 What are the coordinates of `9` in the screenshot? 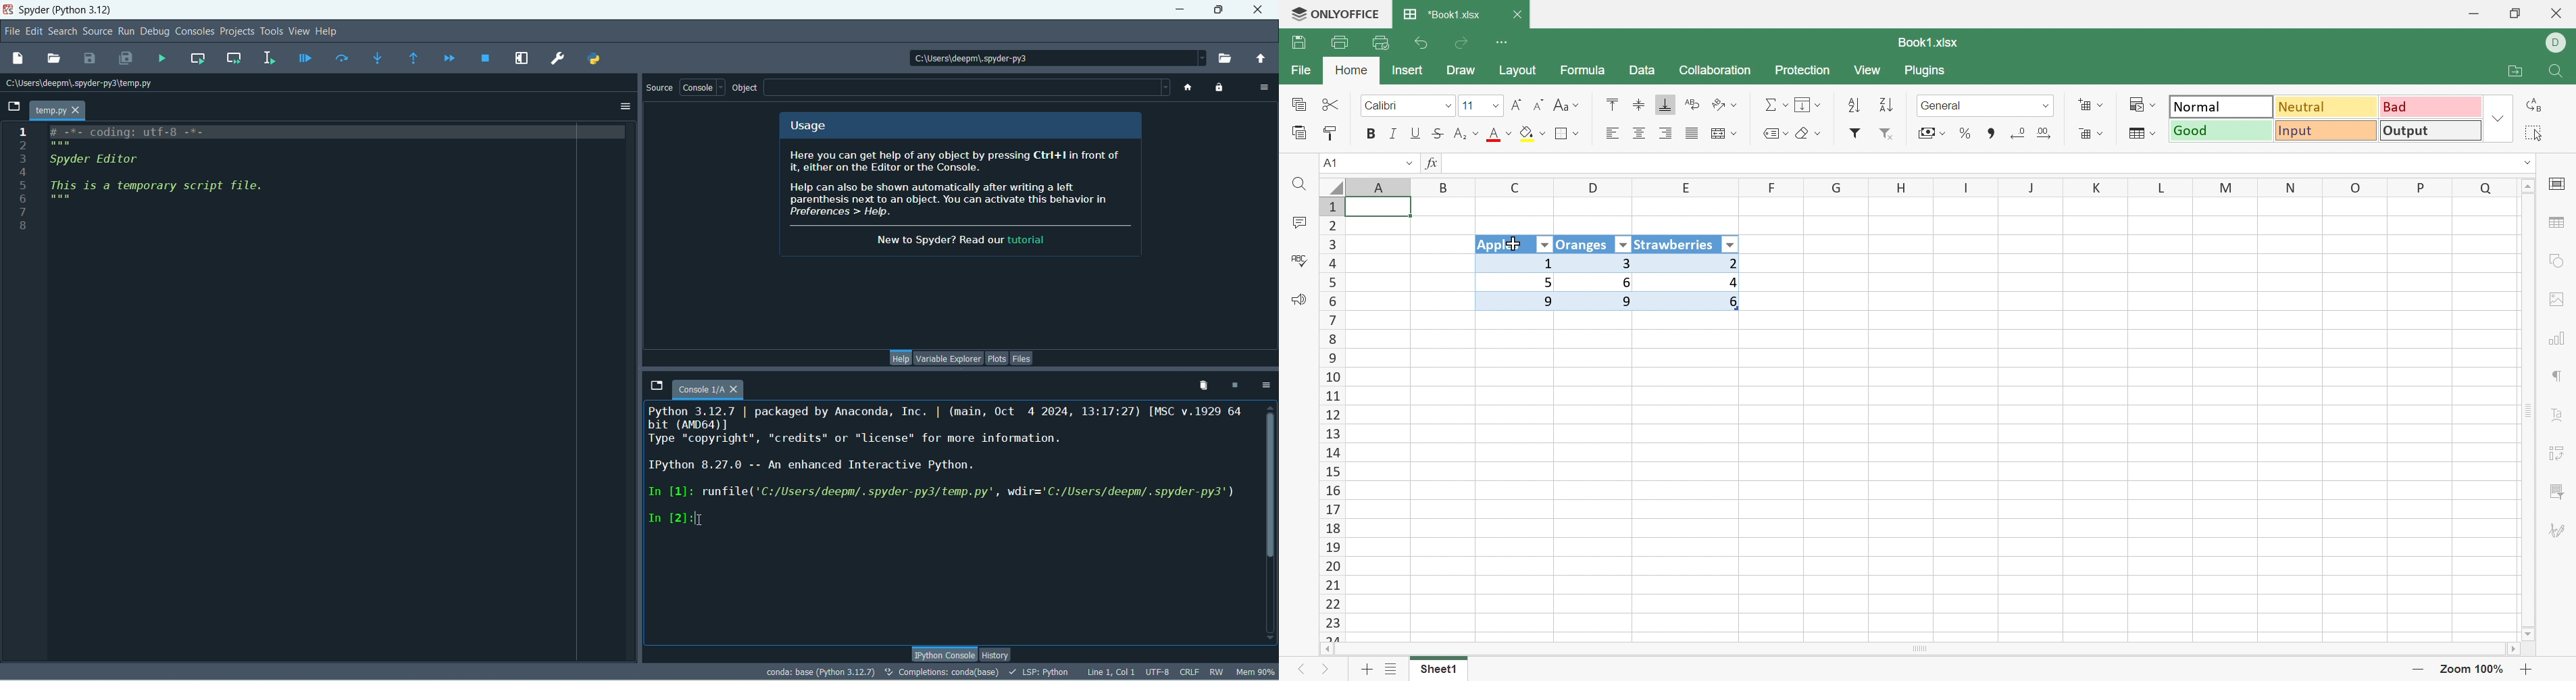 It's located at (1602, 303).